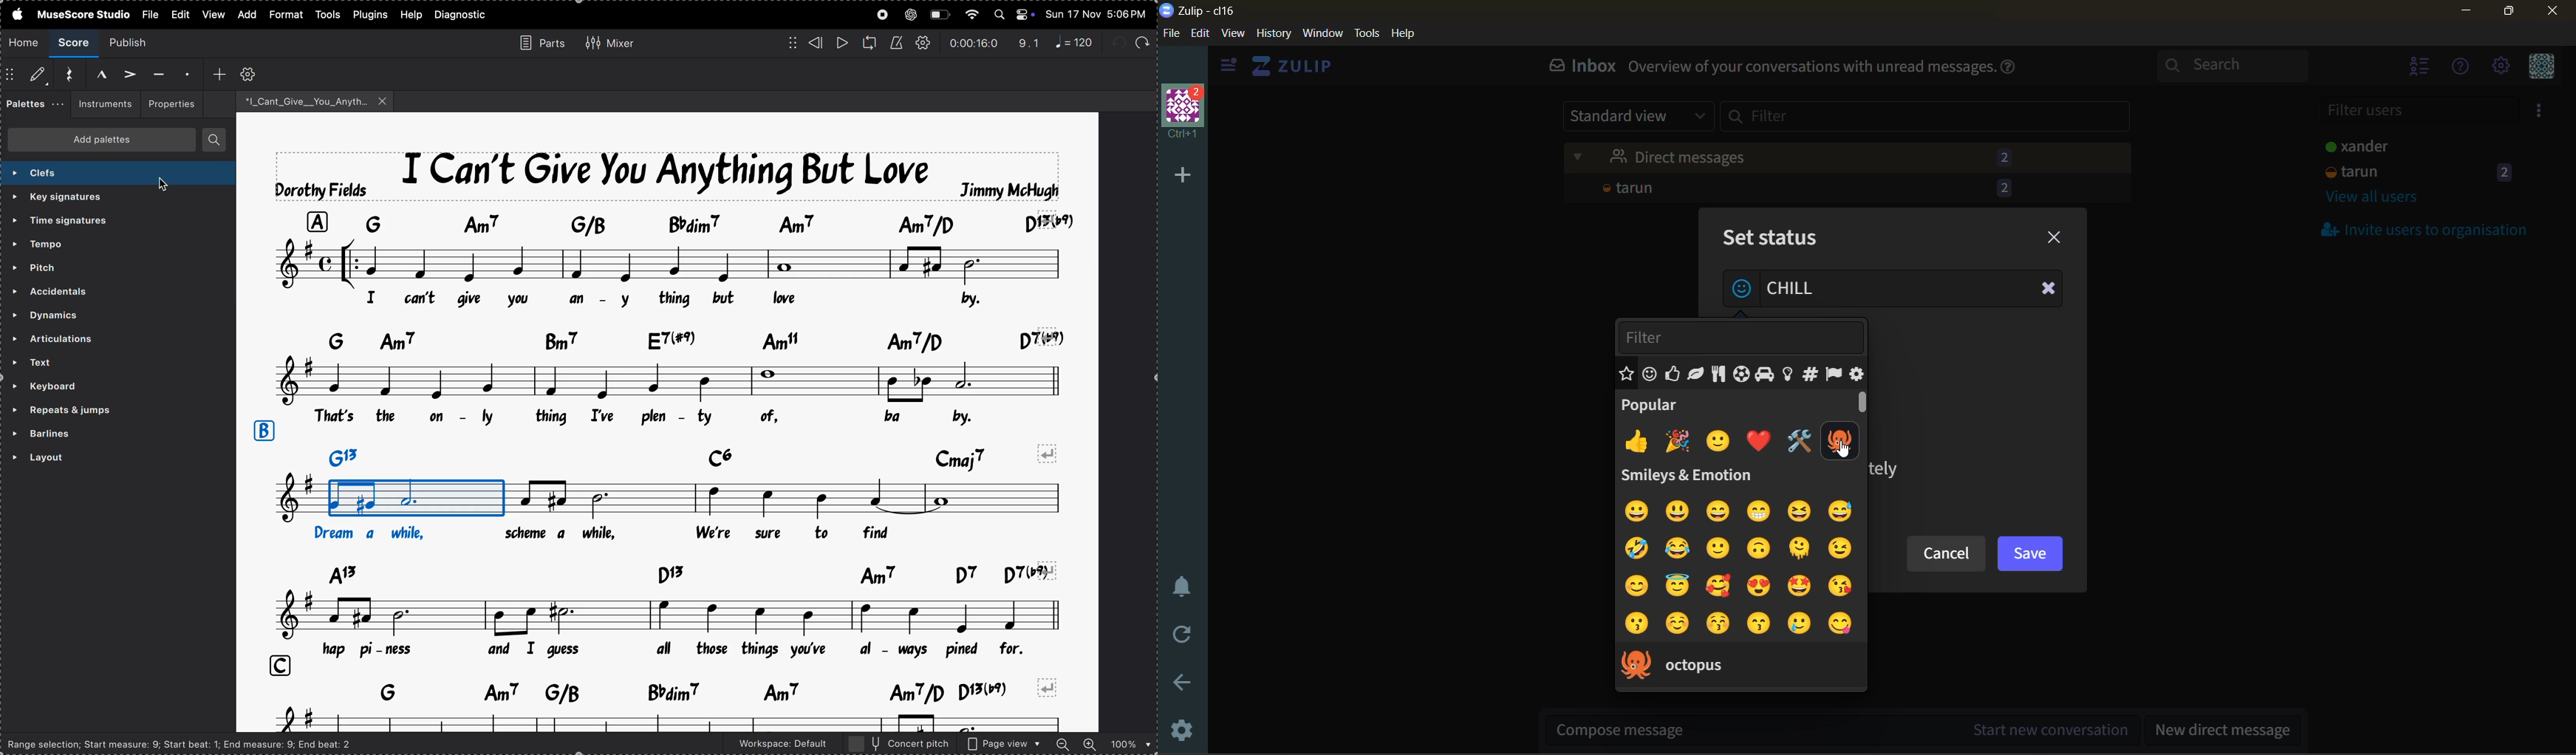 The image size is (2576, 756). What do you see at coordinates (1636, 117) in the screenshot?
I see `standard view` at bounding box center [1636, 117].